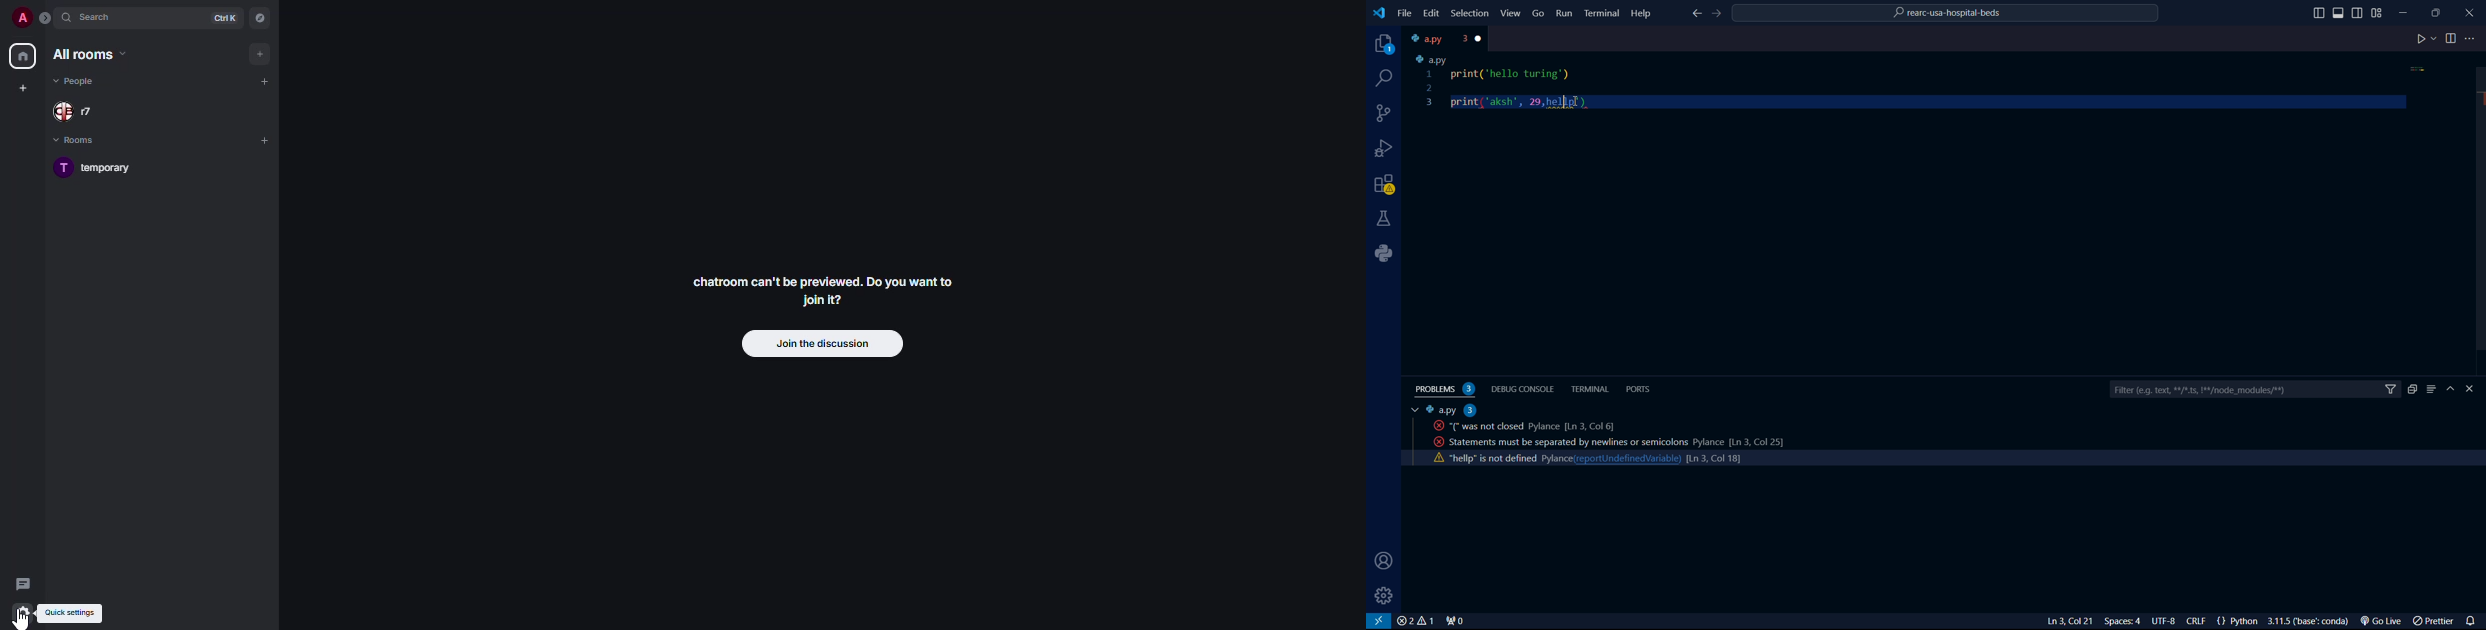 The height and width of the screenshot is (644, 2492). I want to click on create space, so click(21, 88).